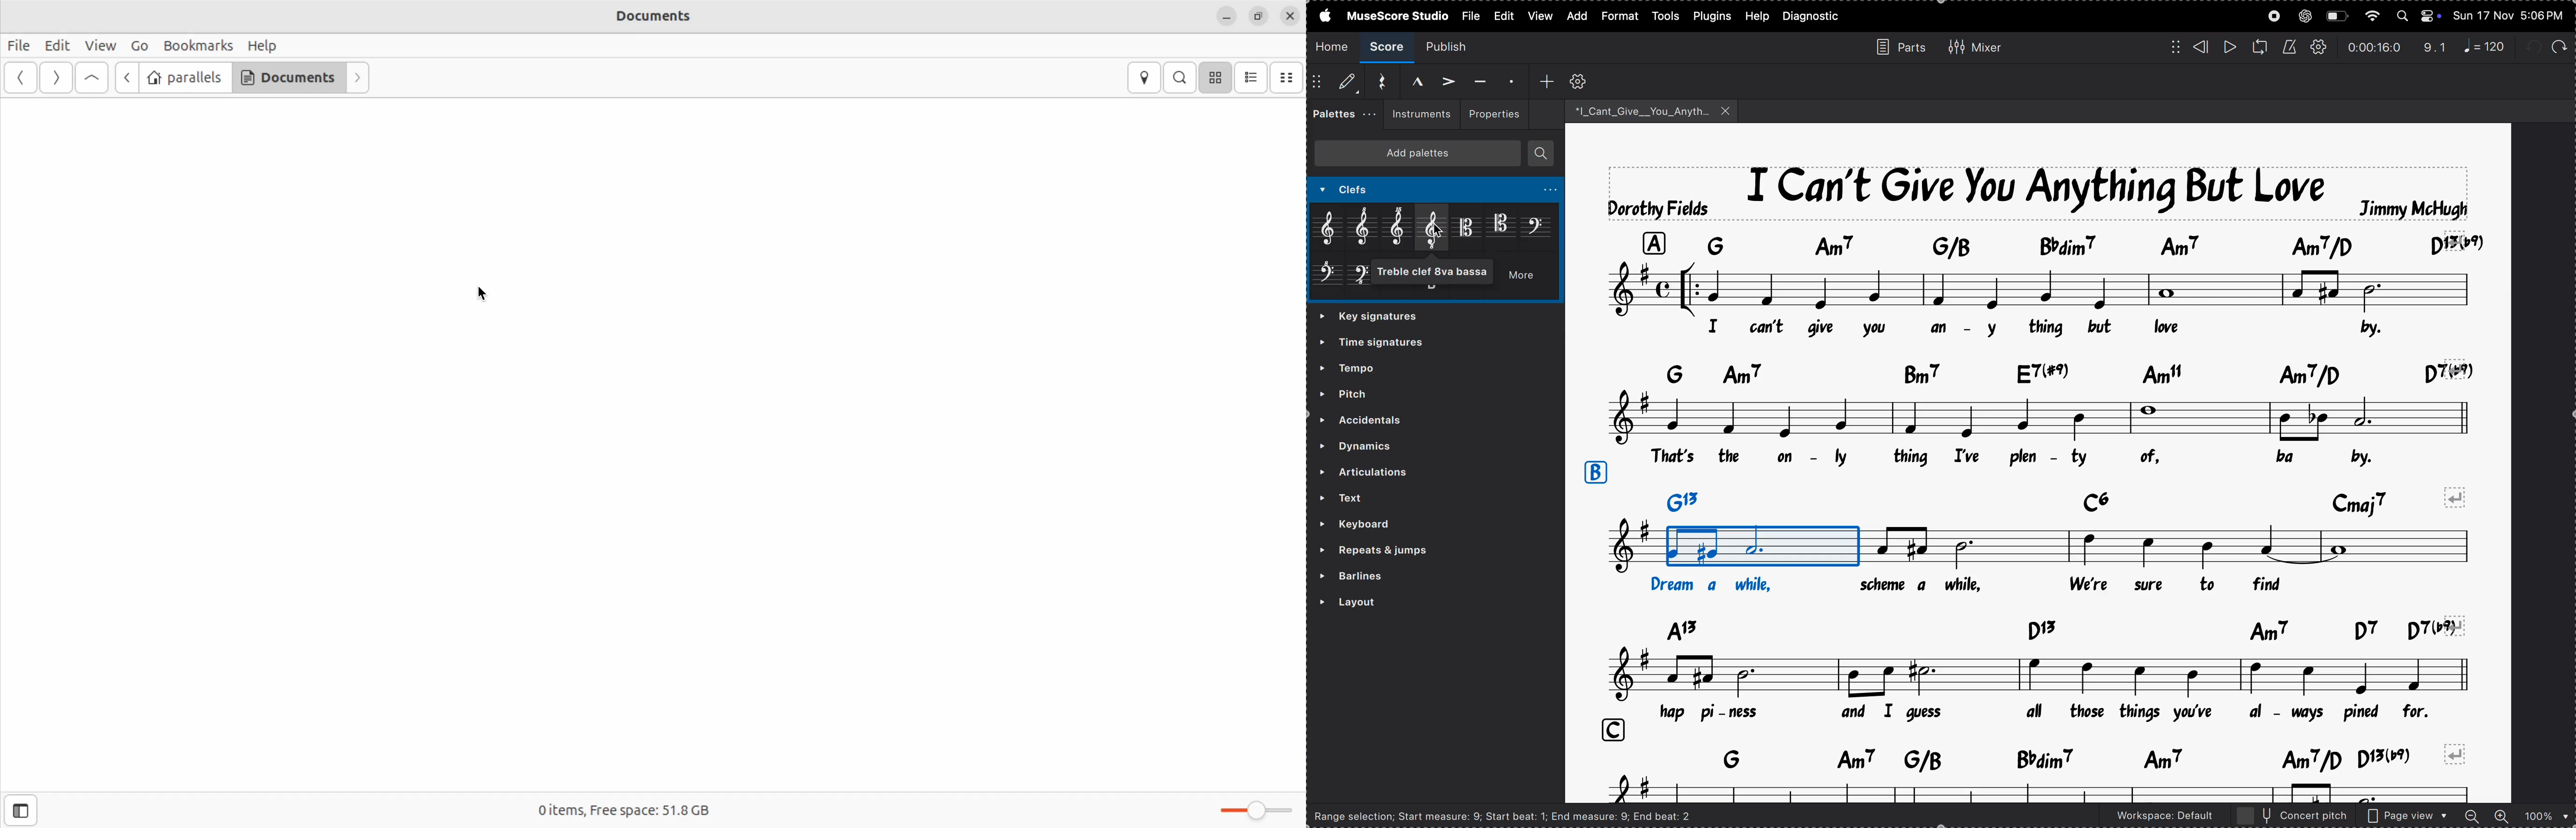  I want to click on resize, so click(1259, 16).